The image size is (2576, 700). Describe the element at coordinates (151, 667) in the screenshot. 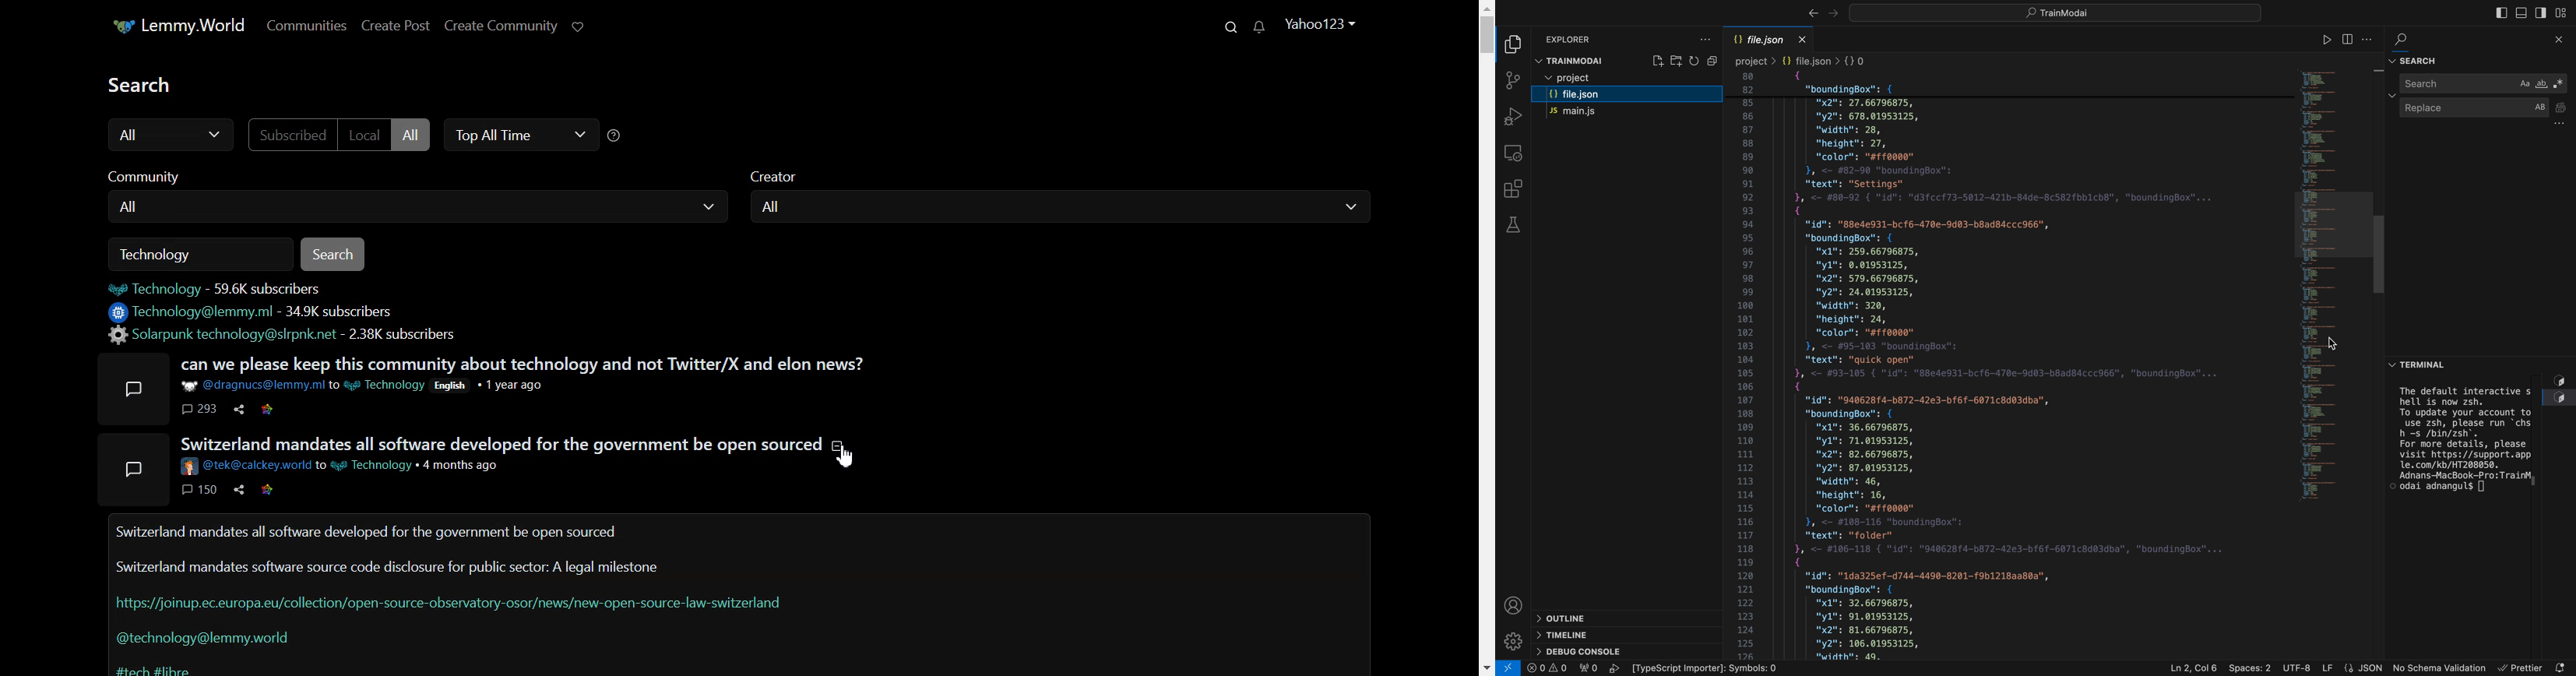

I see `hashtag` at that location.